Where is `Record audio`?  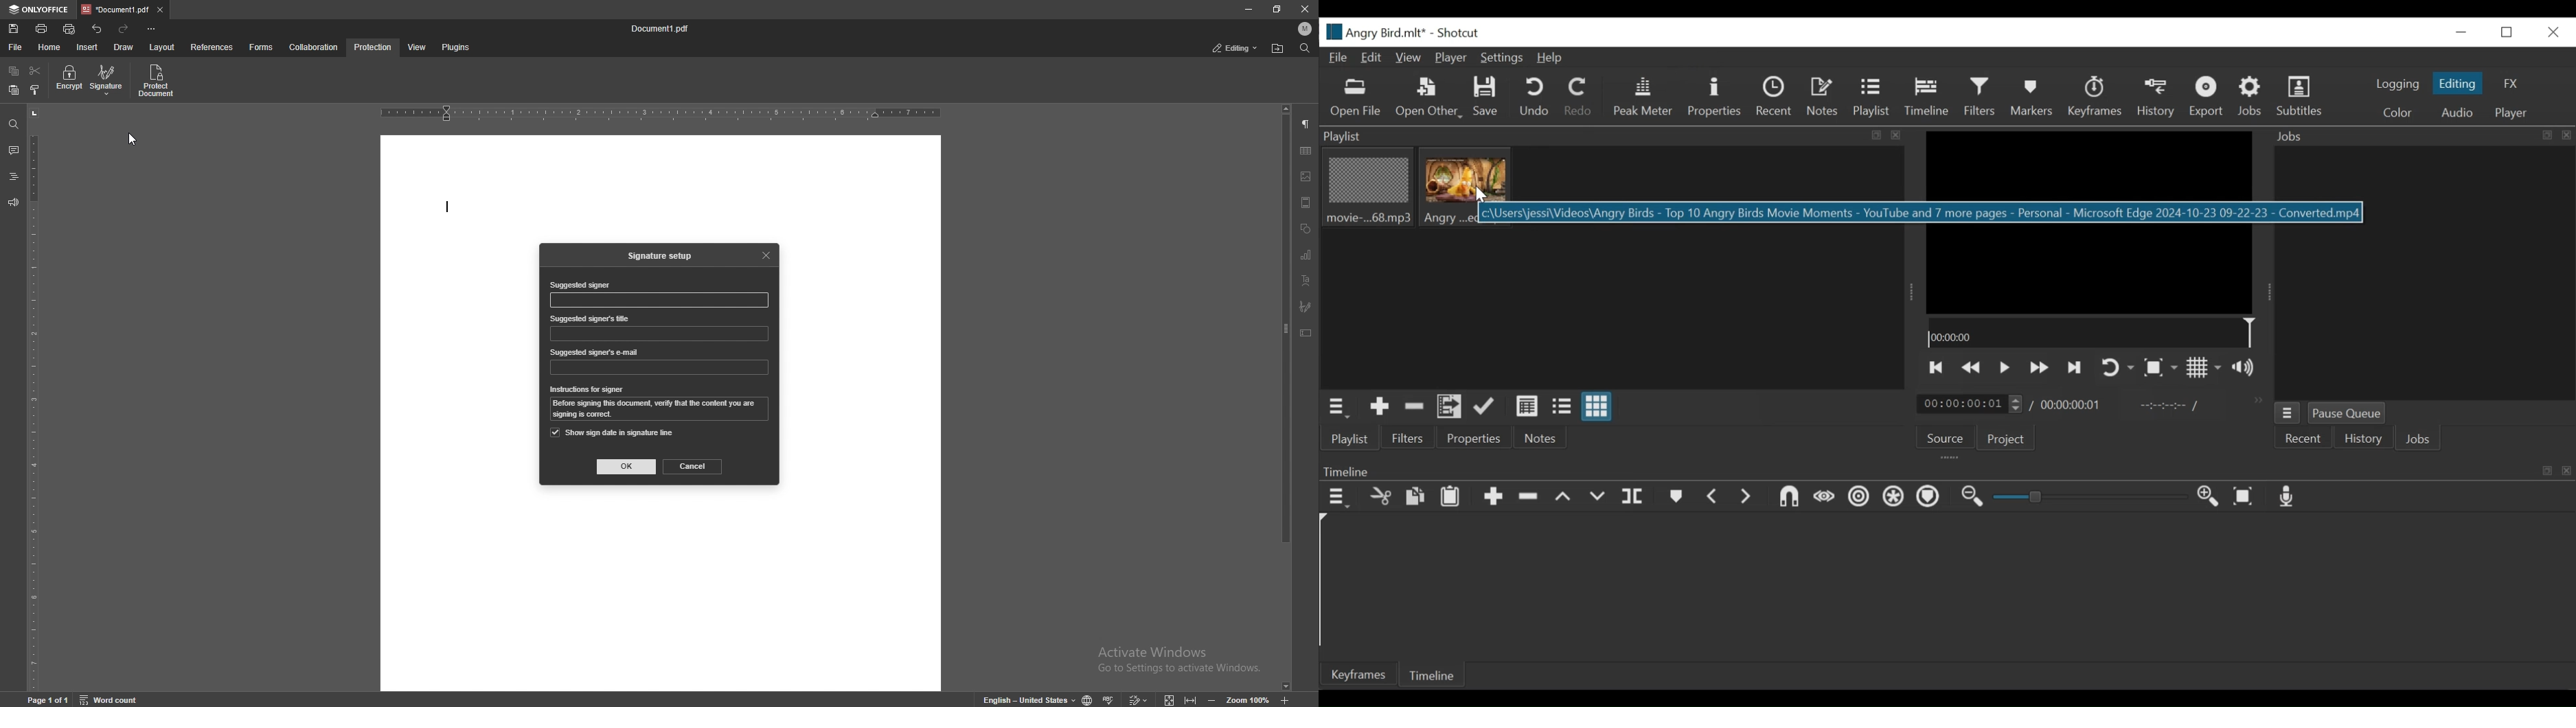
Record audio is located at coordinates (2289, 497).